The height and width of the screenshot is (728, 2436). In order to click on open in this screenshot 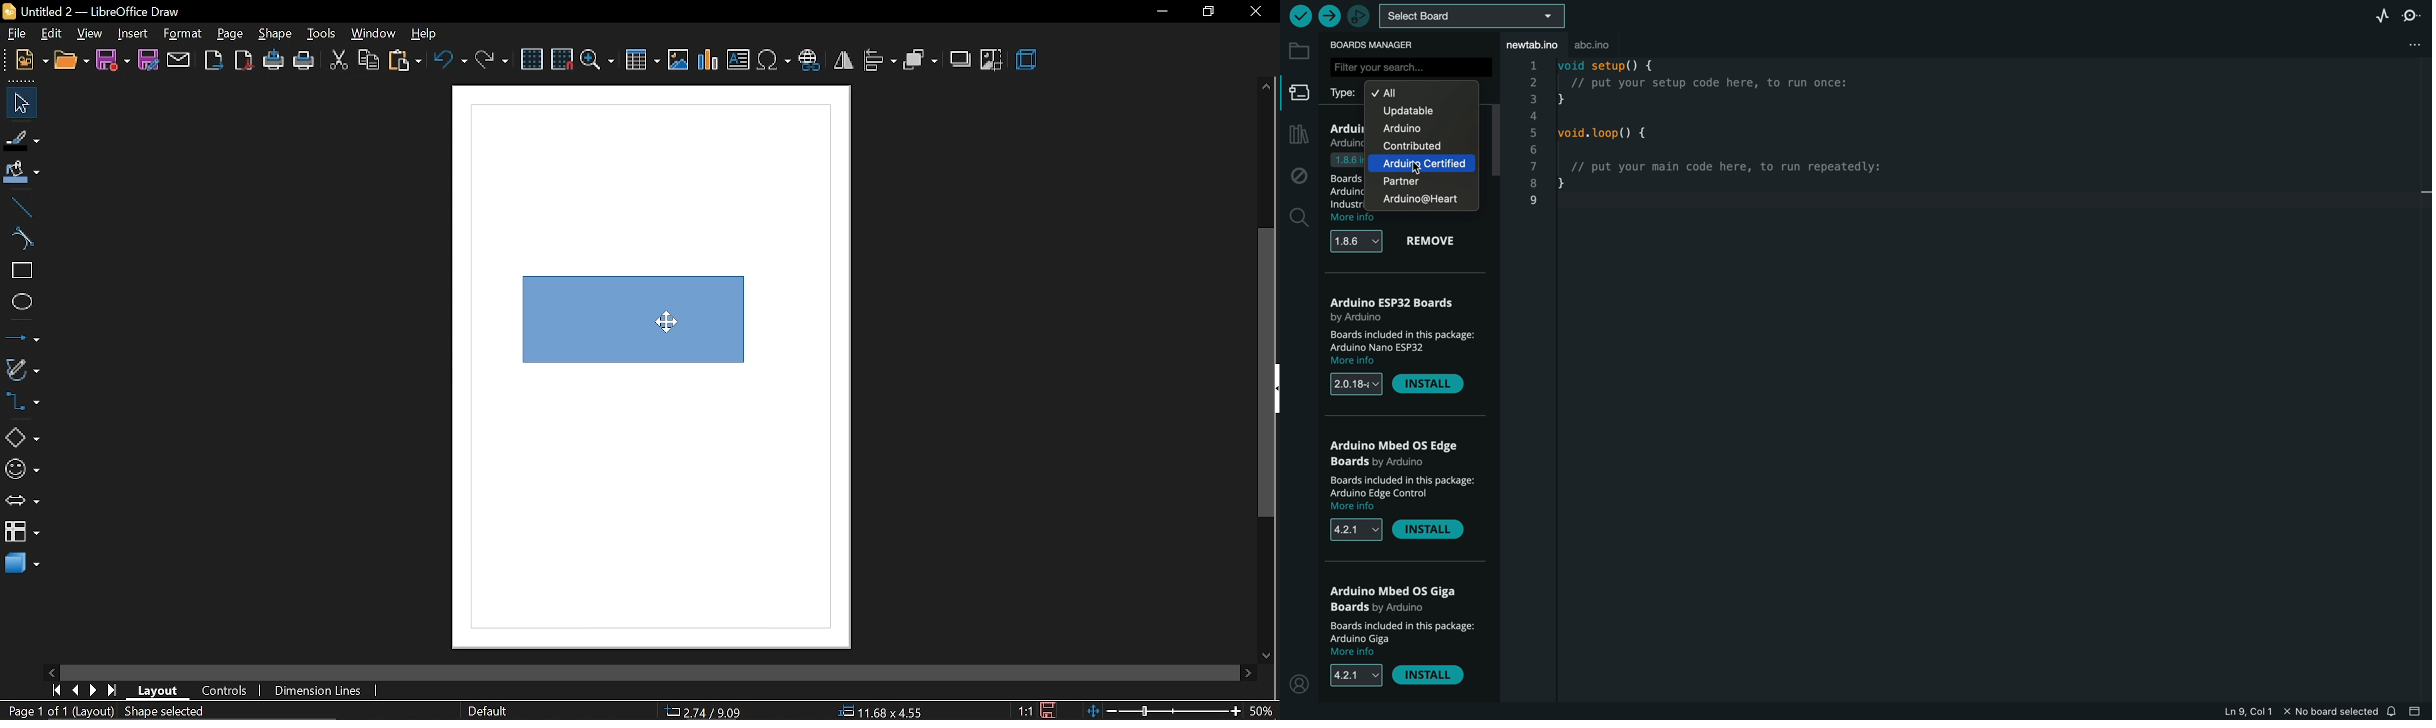, I will do `click(70, 60)`.